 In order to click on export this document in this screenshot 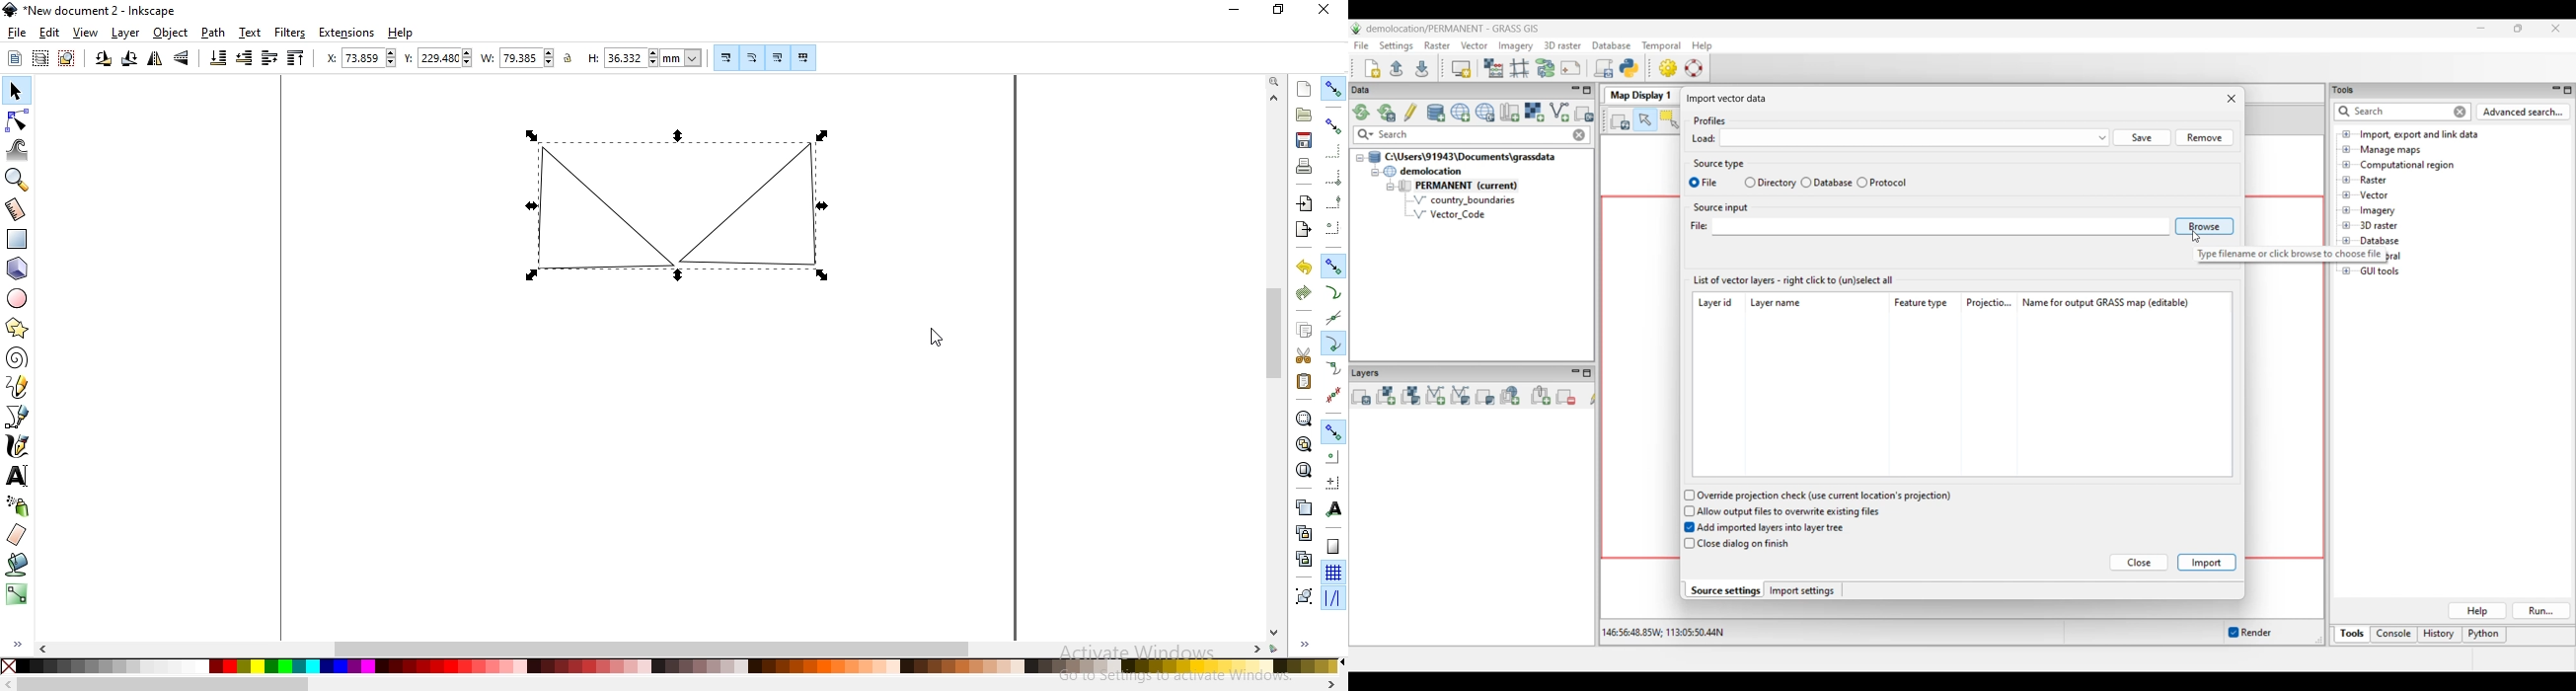, I will do `click(1303, 228)`.